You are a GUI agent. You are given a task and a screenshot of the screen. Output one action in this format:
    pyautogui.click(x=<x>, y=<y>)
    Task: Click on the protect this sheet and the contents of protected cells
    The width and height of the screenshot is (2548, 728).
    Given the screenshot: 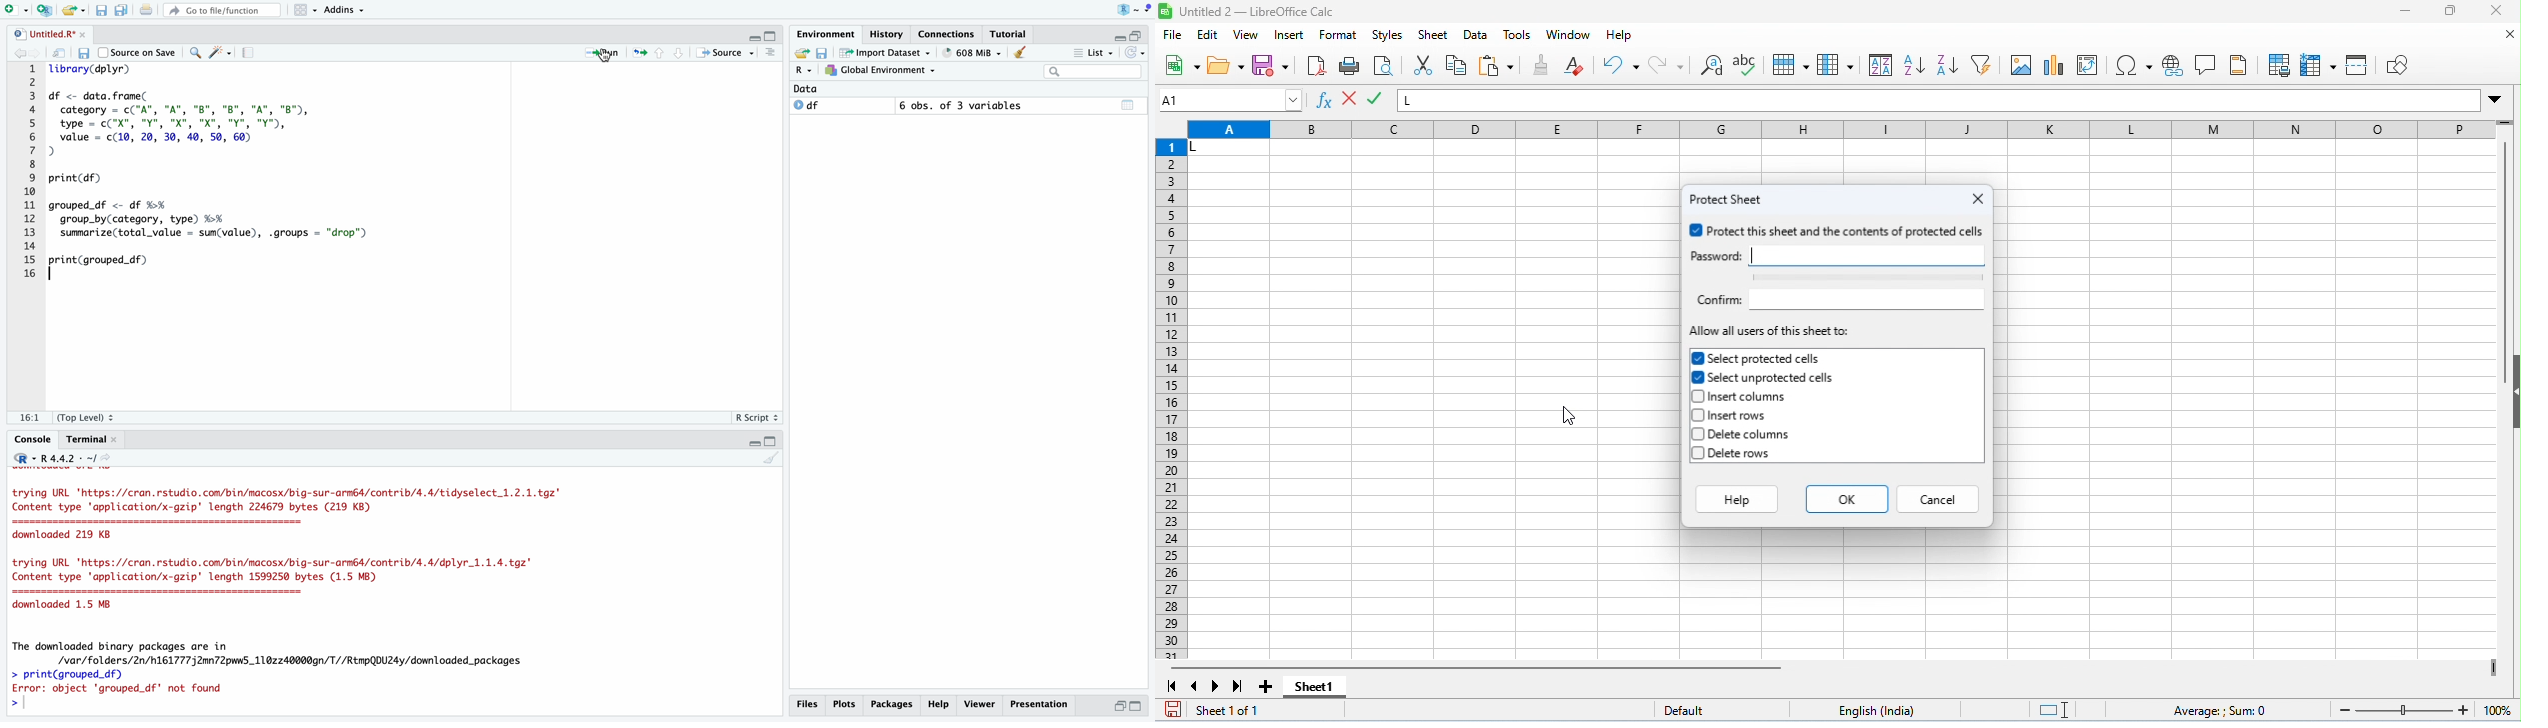 What is the action you would take?
    pyautogui.click(x=1838, y=231)
    